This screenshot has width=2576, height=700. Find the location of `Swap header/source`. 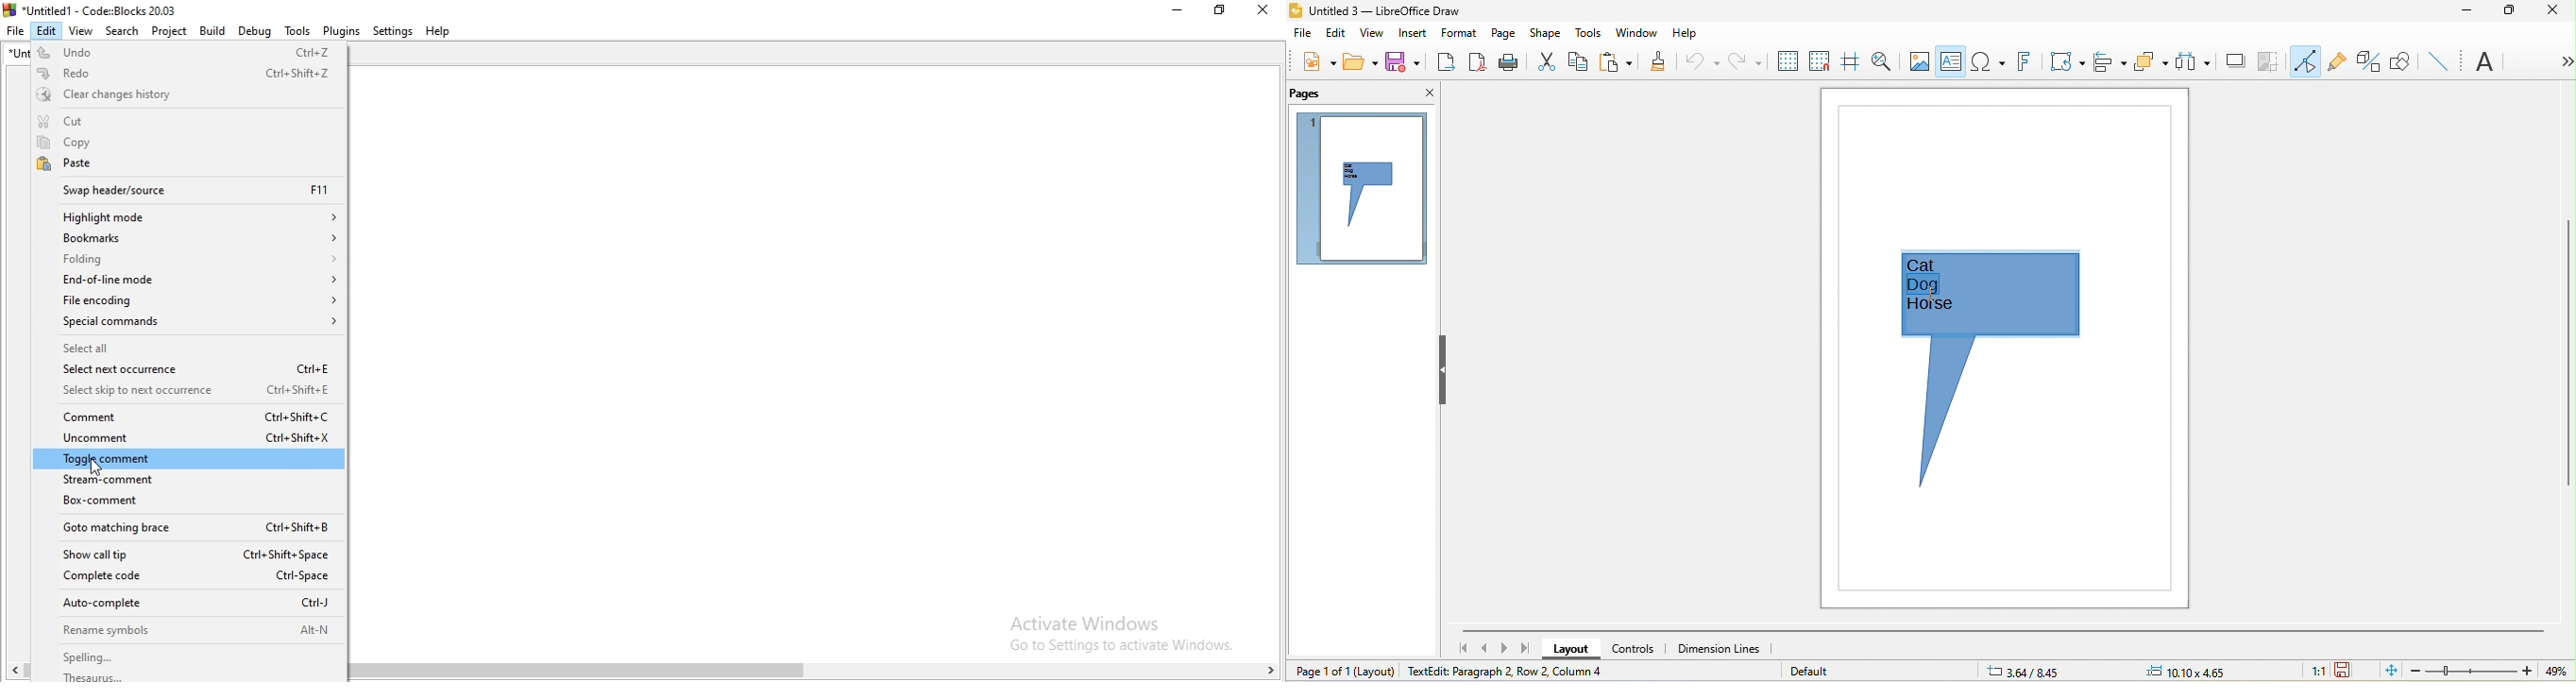

Swap header/source is located at coordinates (191, 191).